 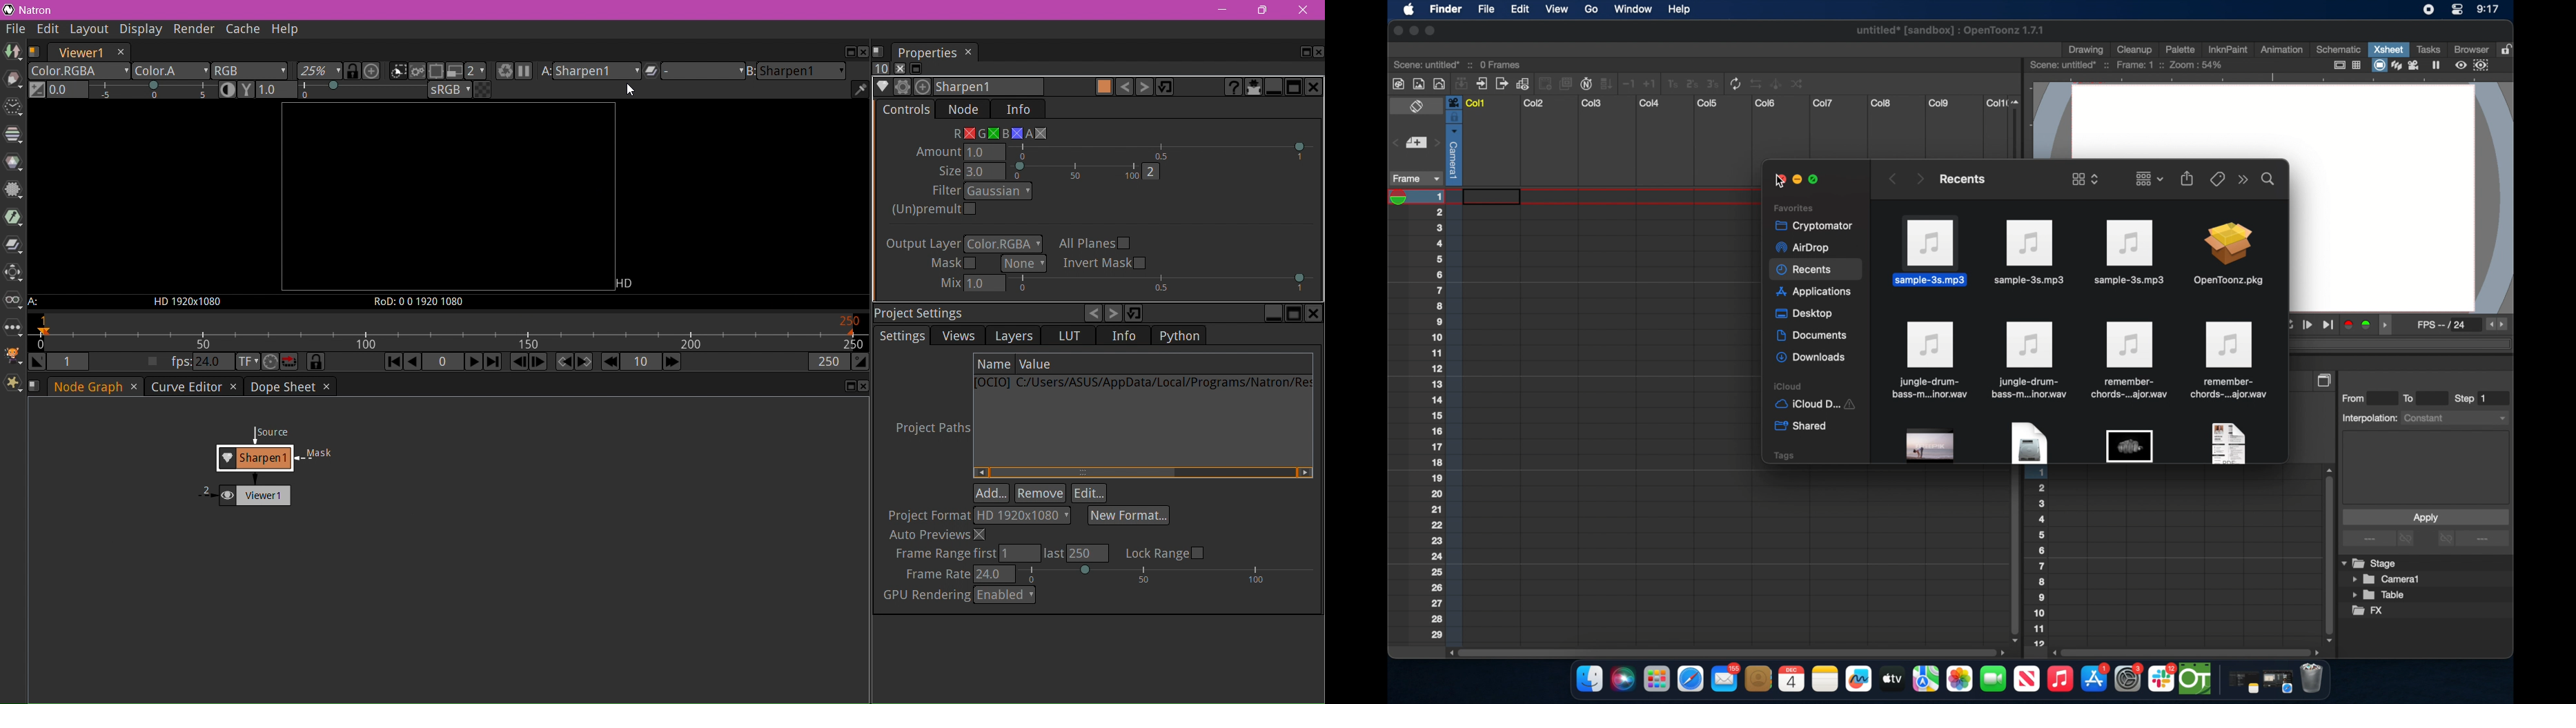 What do you see at coordinates (1418, 108) in the screenshot?
I see `toggle x sheet` at bounding box center [1418, 108].